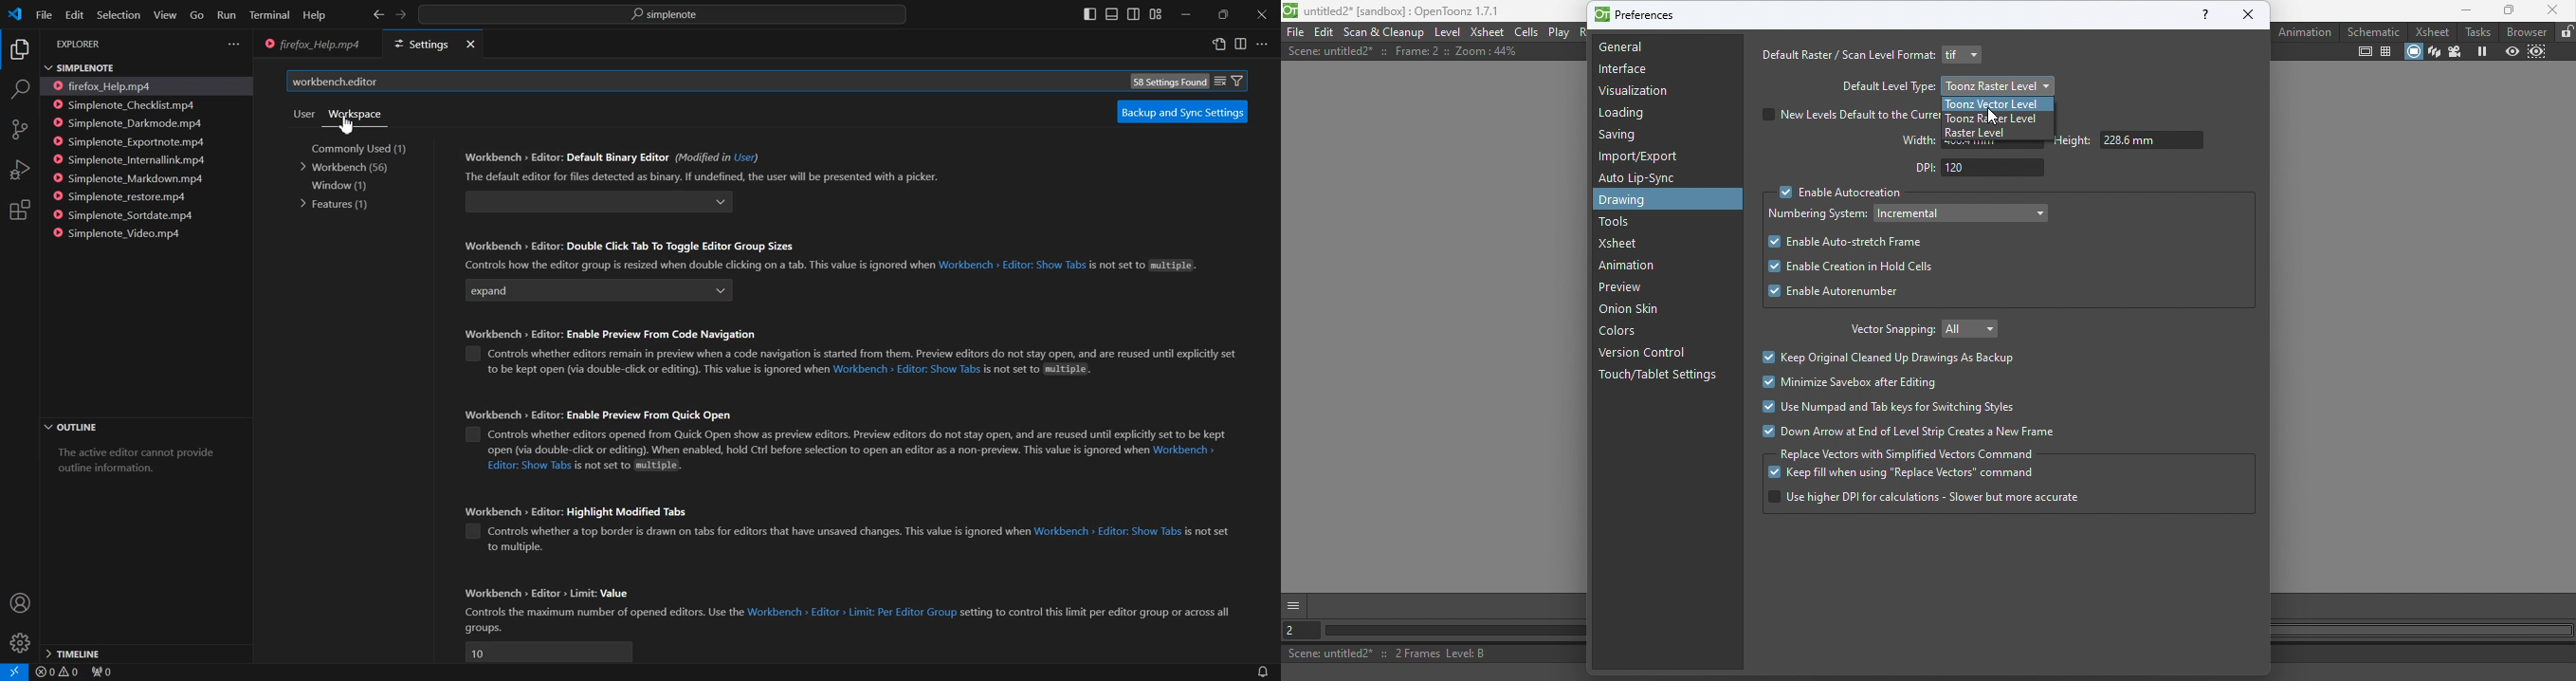  What do you see at coordinates (1038, 370) in the screenshot?
I see `is not set to multiple.` at bounding box center [1038, 370].